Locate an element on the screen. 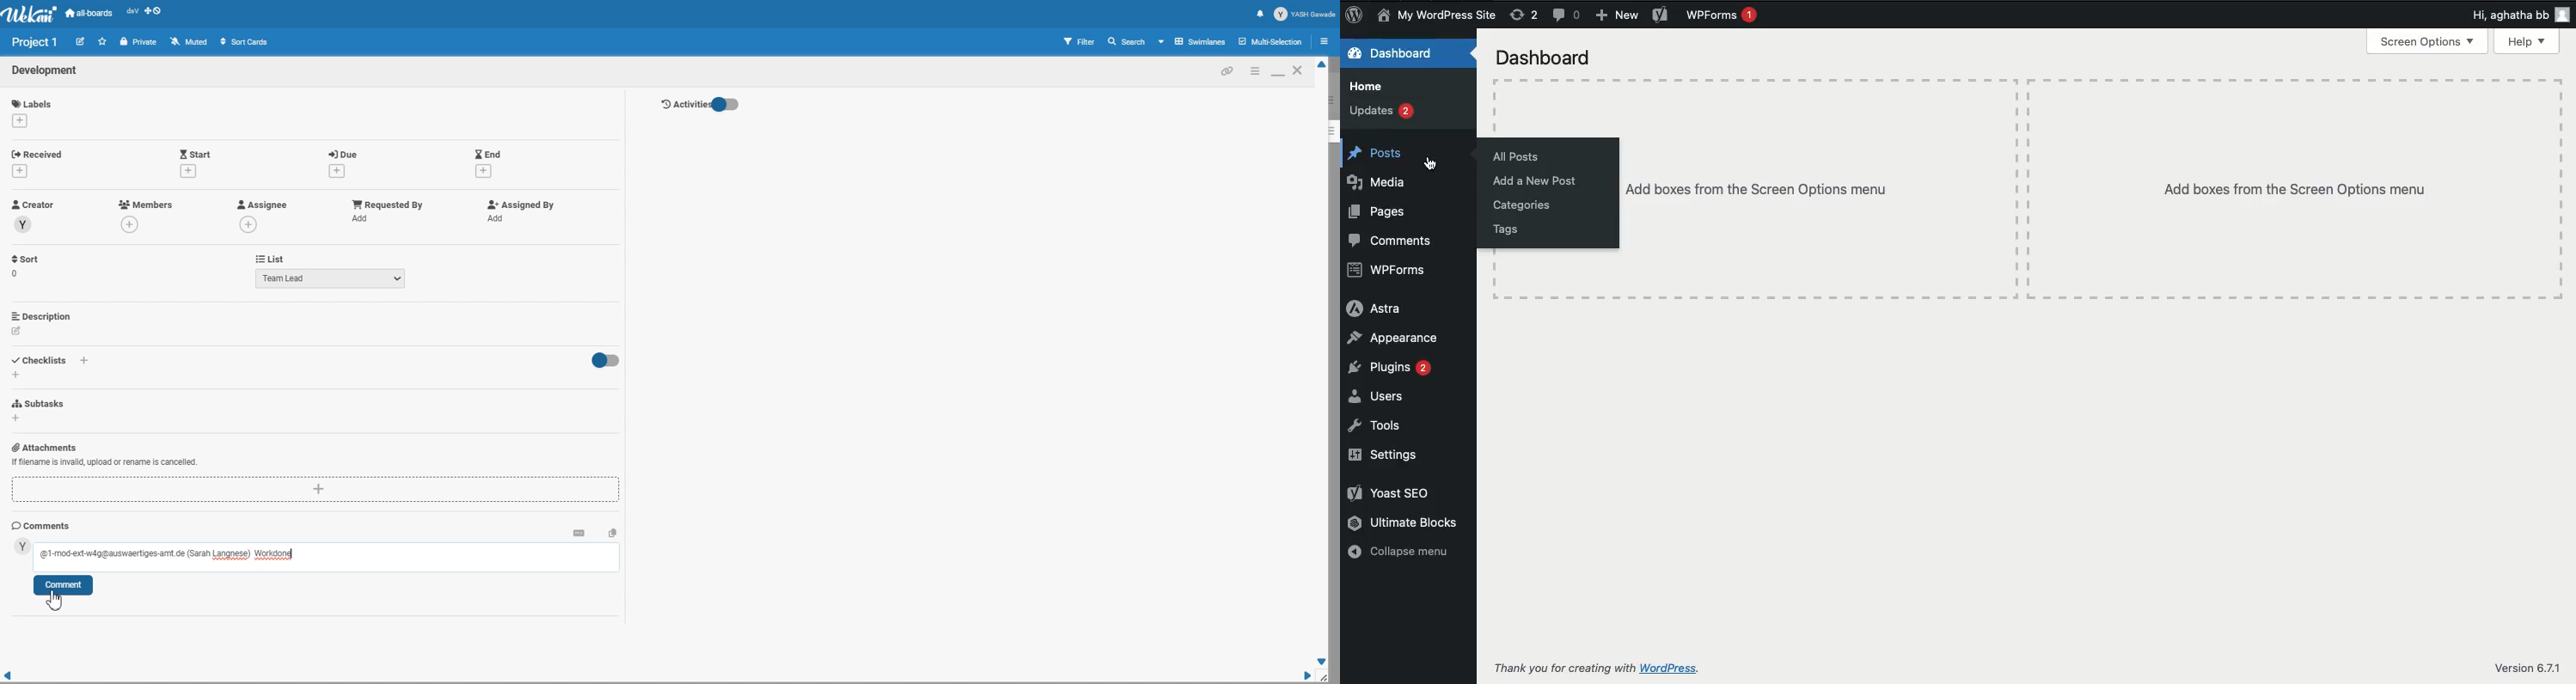  Sort is located at coordinates (27, 266).